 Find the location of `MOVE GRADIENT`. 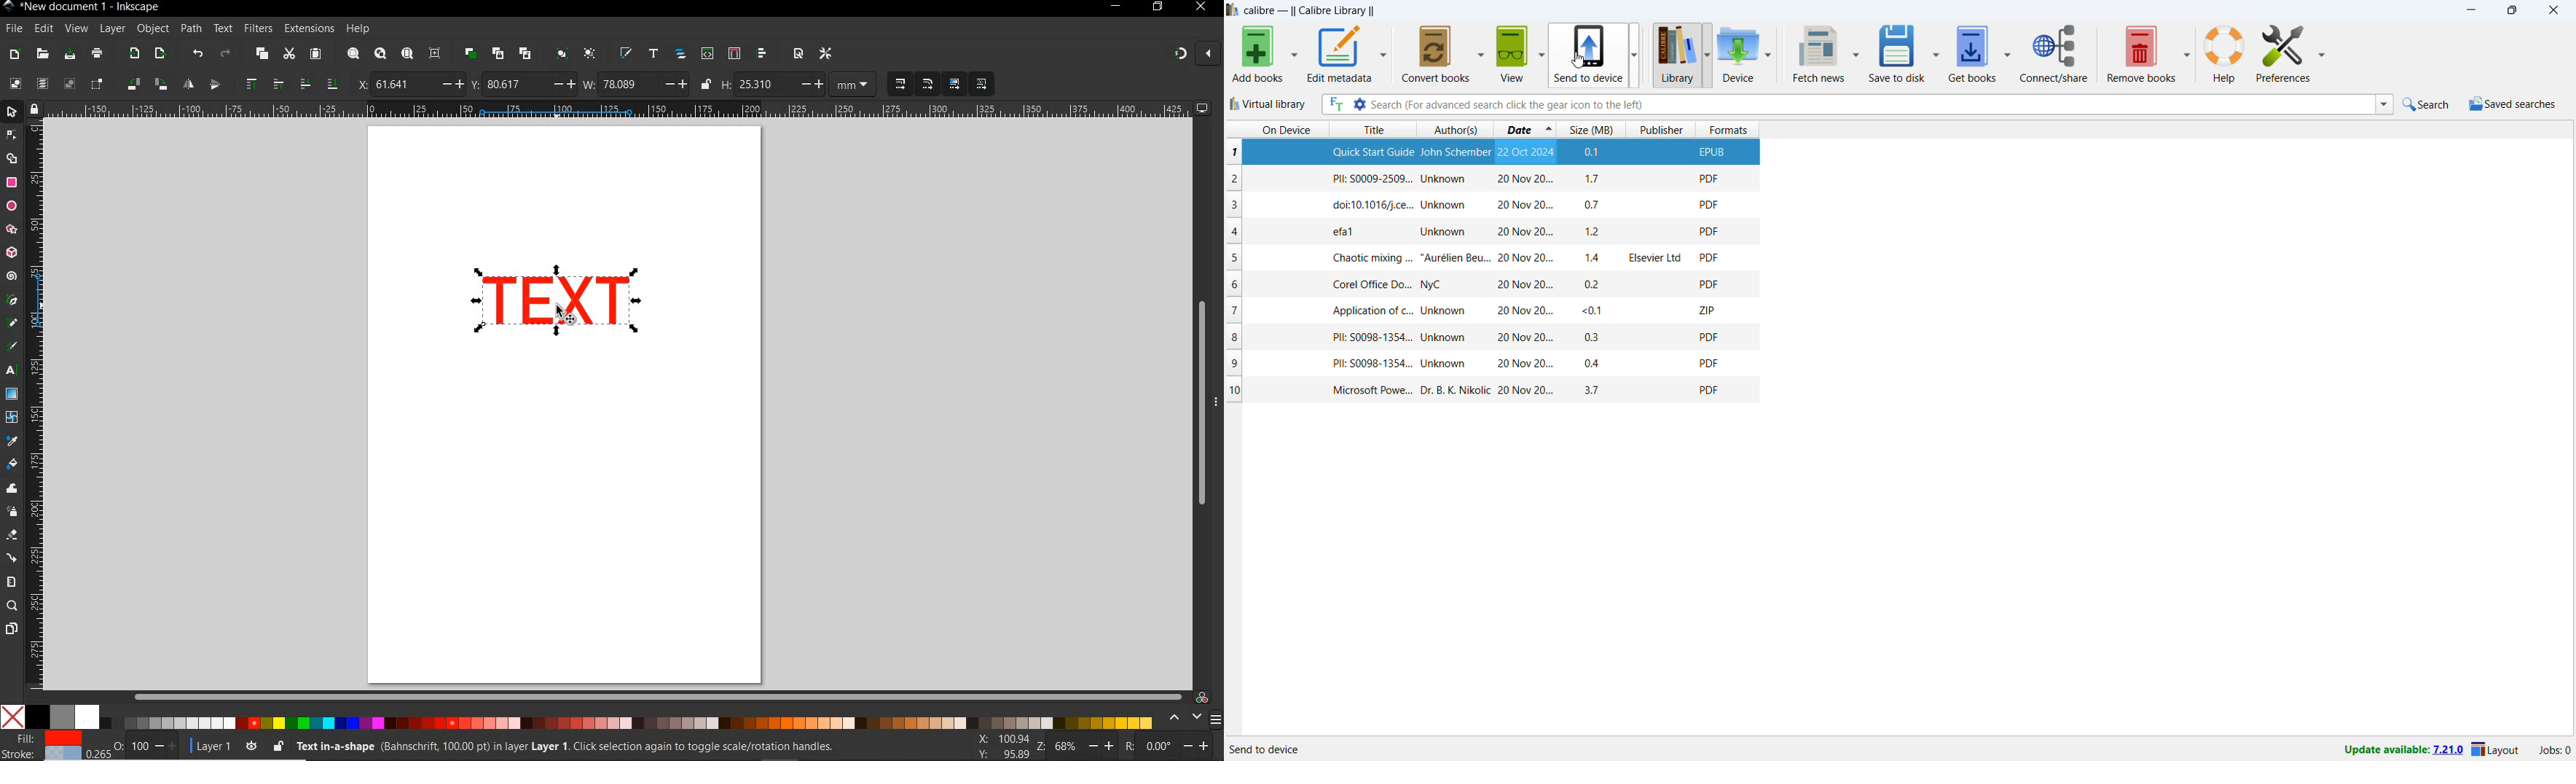

MOVE GRADIENT is located at coordinates (955, 85).